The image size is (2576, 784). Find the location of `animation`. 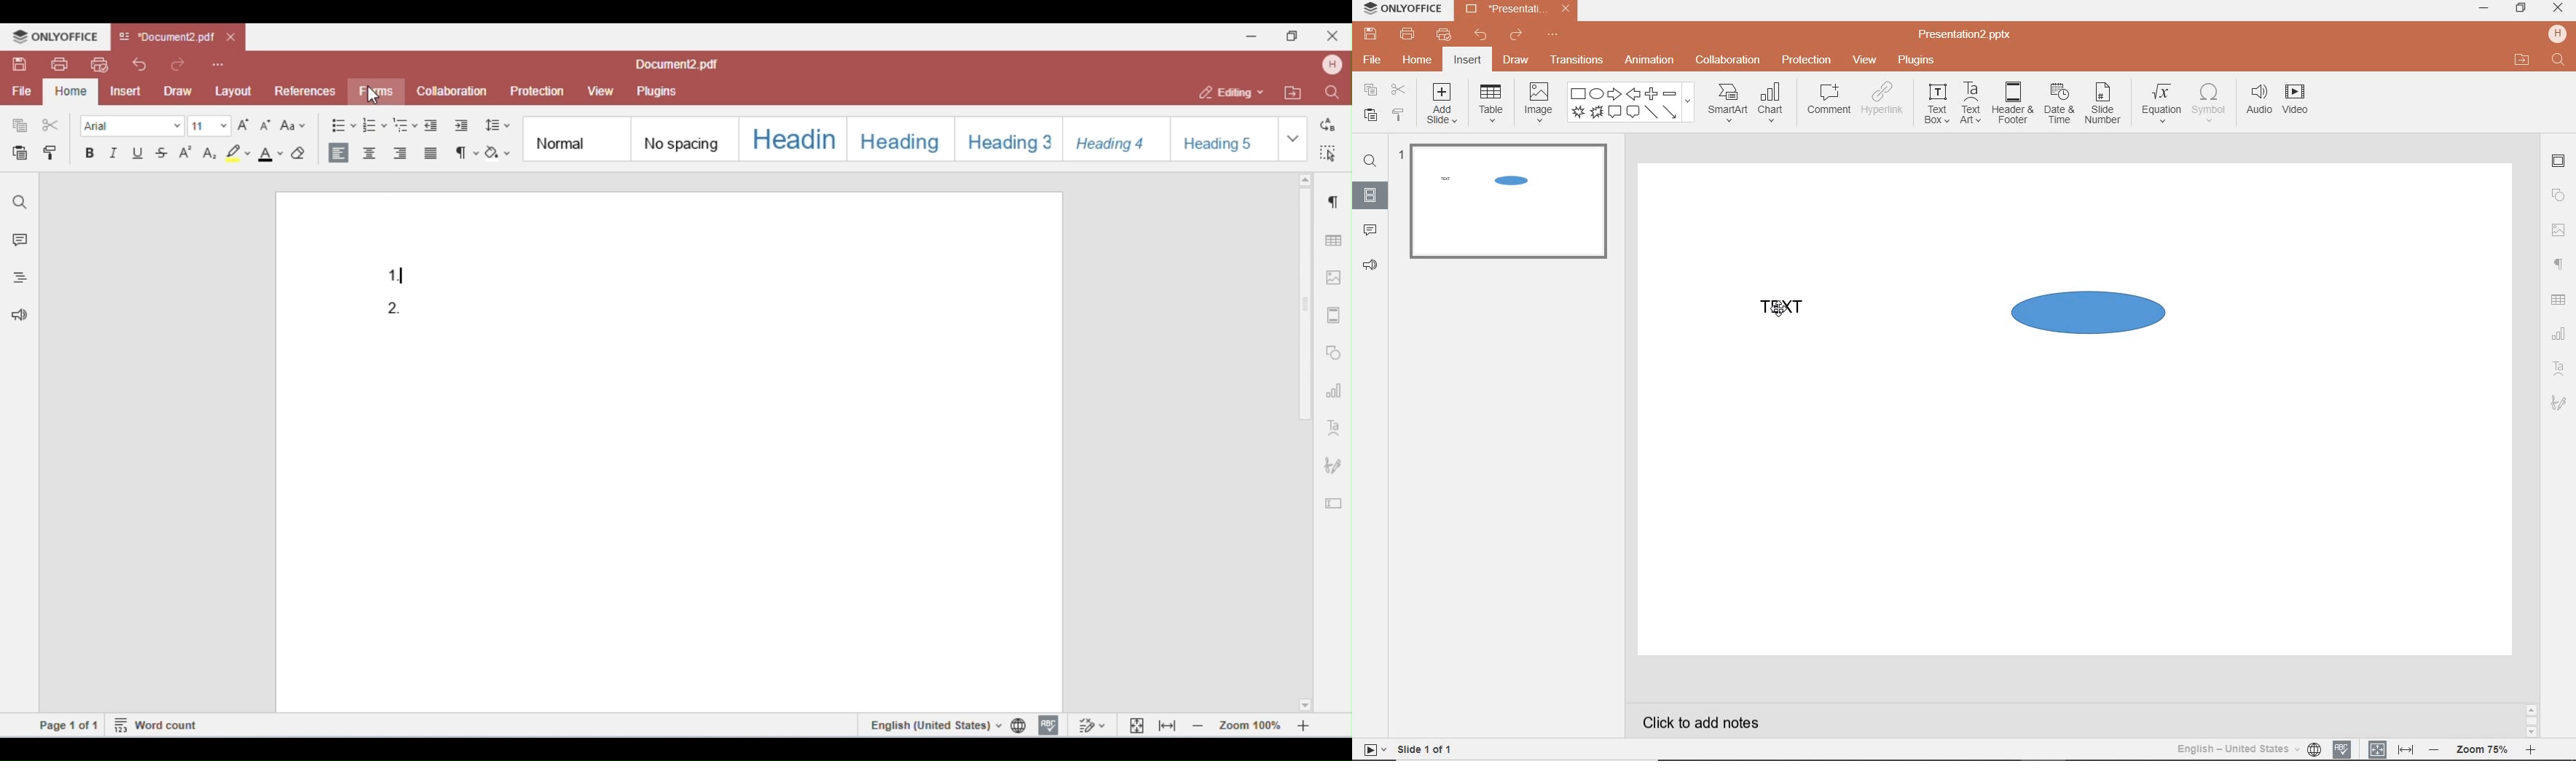

animation is located at coordinates (1649, 61).